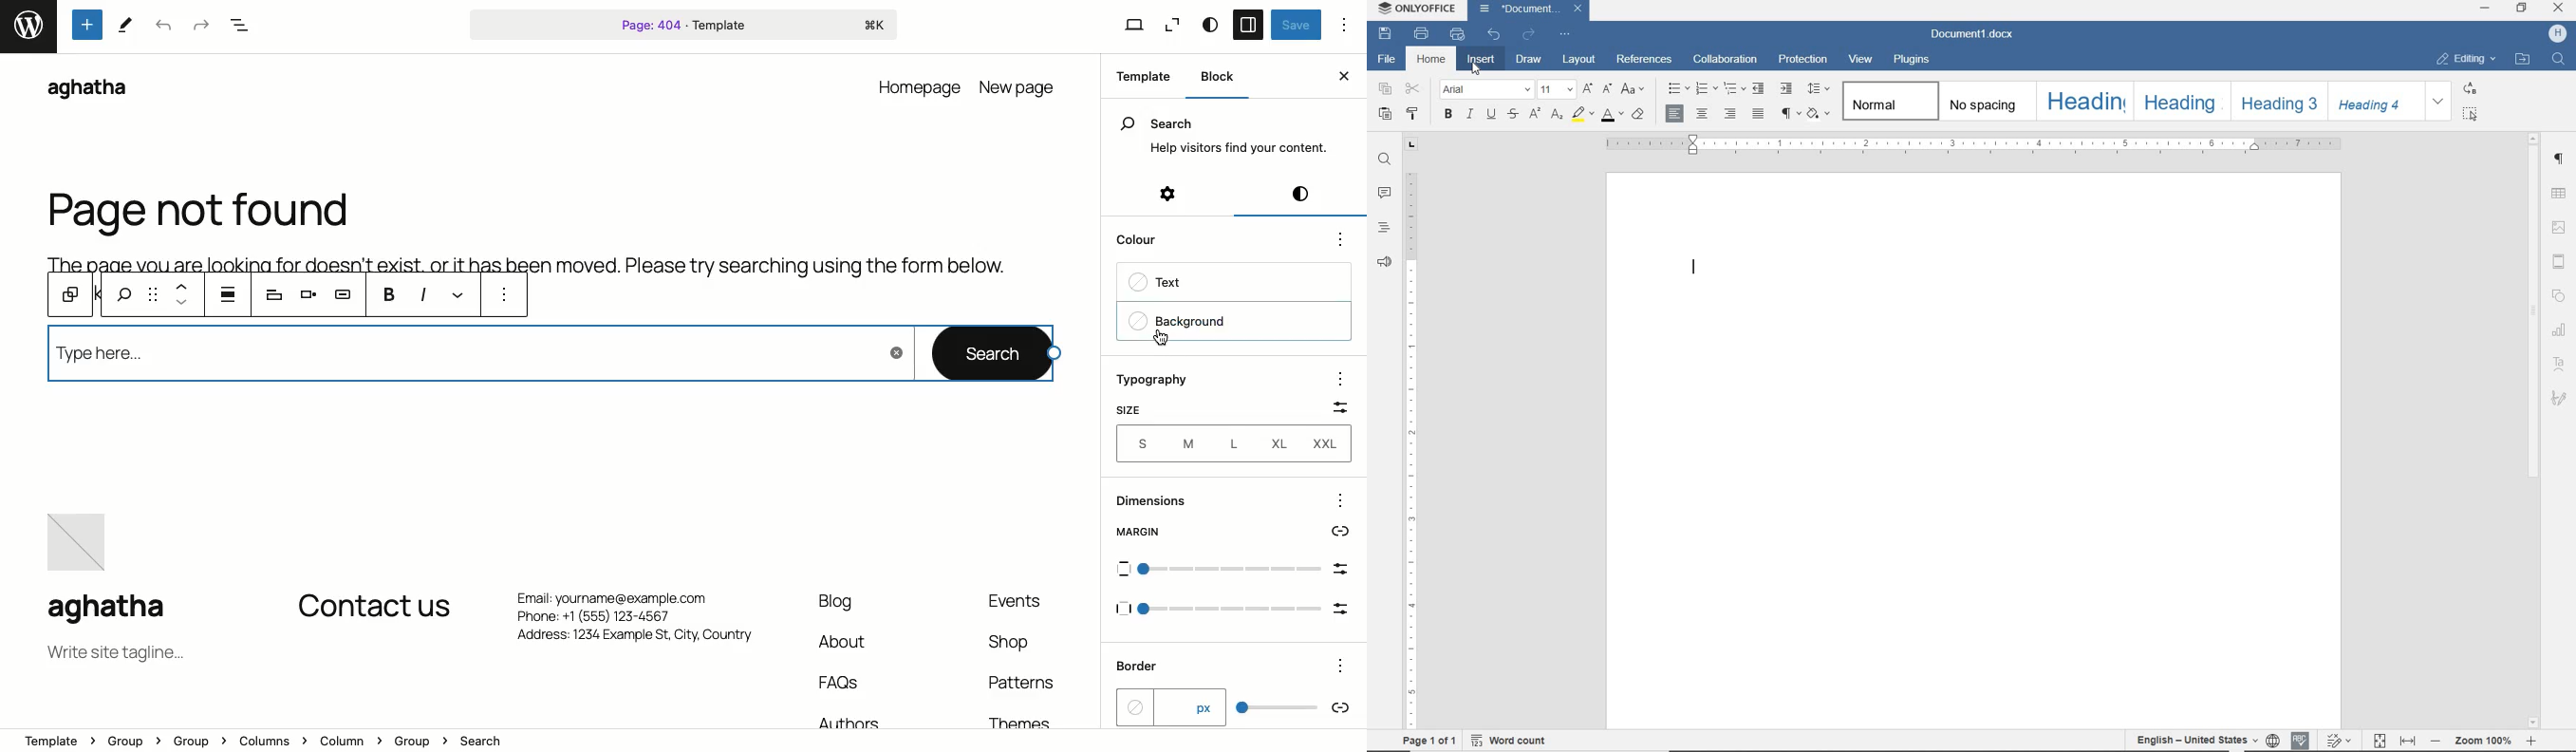 The image size is (2576, 756). What do you see at coordinates (1414, 434) in the screenshot?
I see `ruler` at bounding box center [1414, 434].